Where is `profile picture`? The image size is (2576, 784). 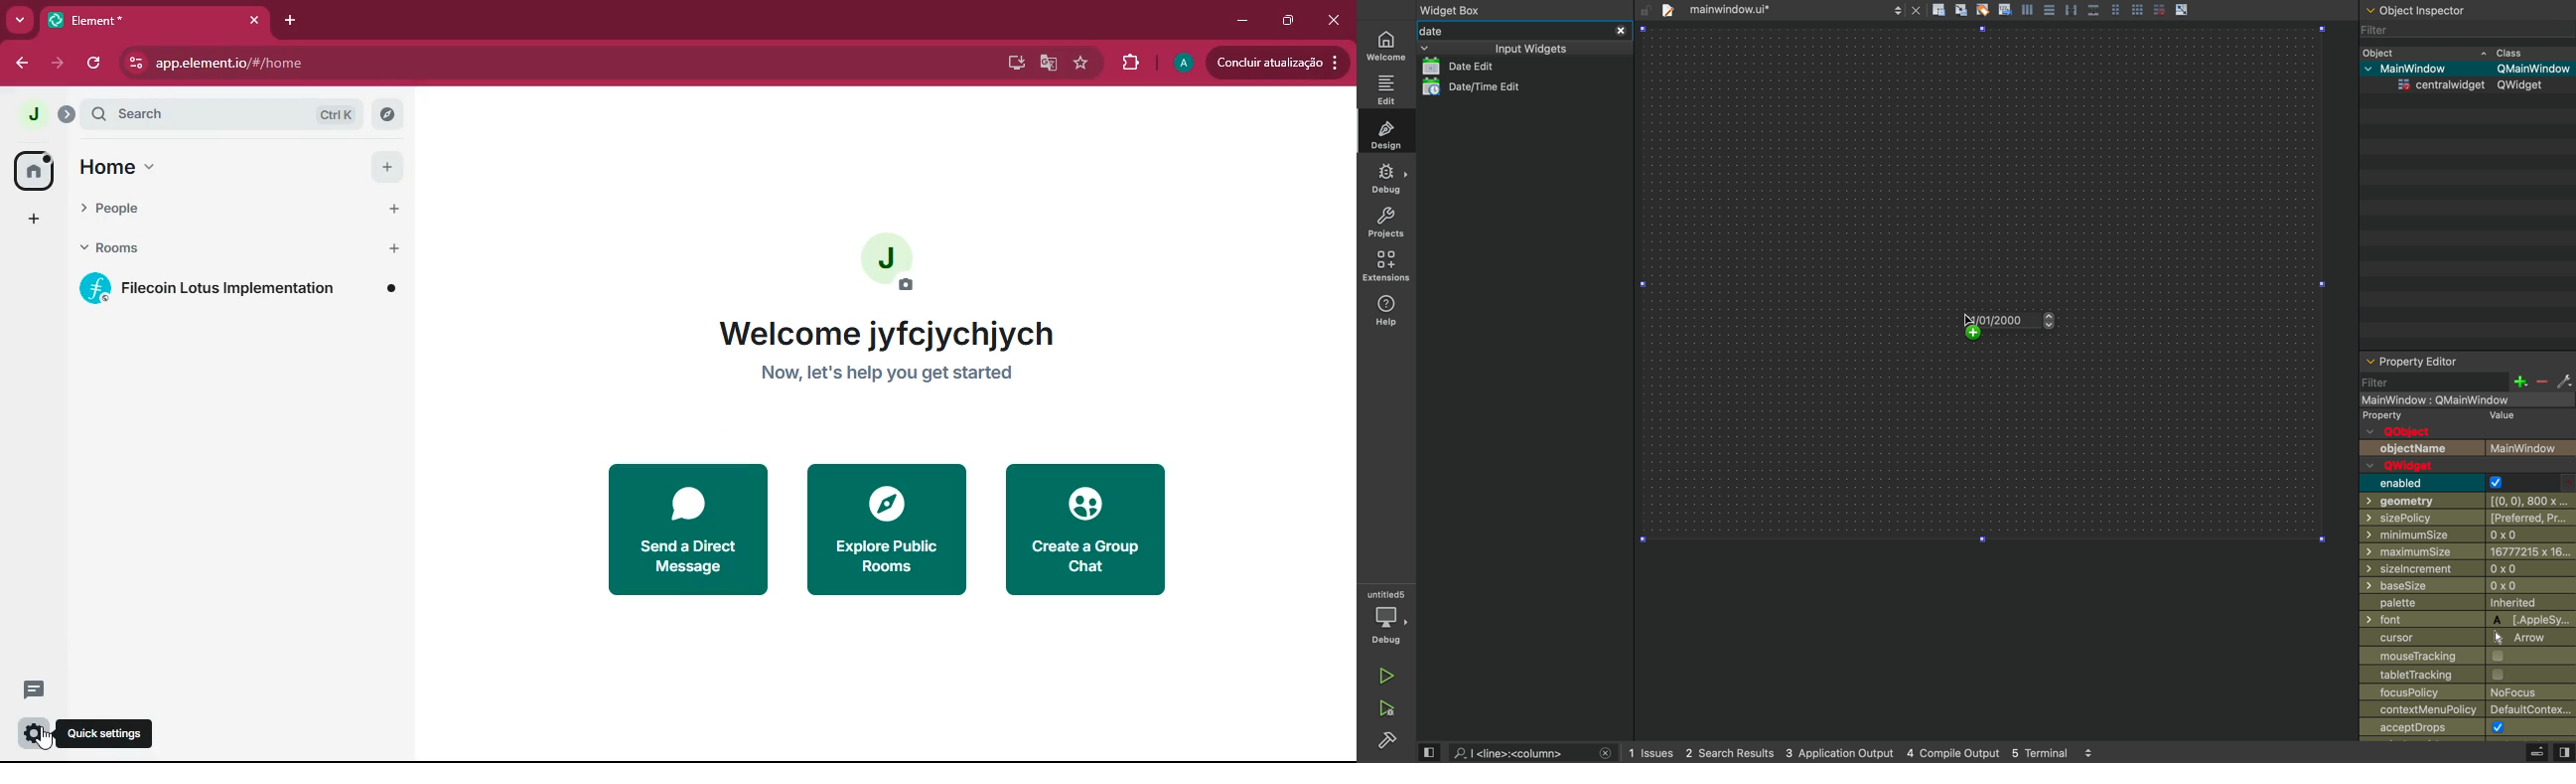
profile picture is located at coordinates (890, 264).